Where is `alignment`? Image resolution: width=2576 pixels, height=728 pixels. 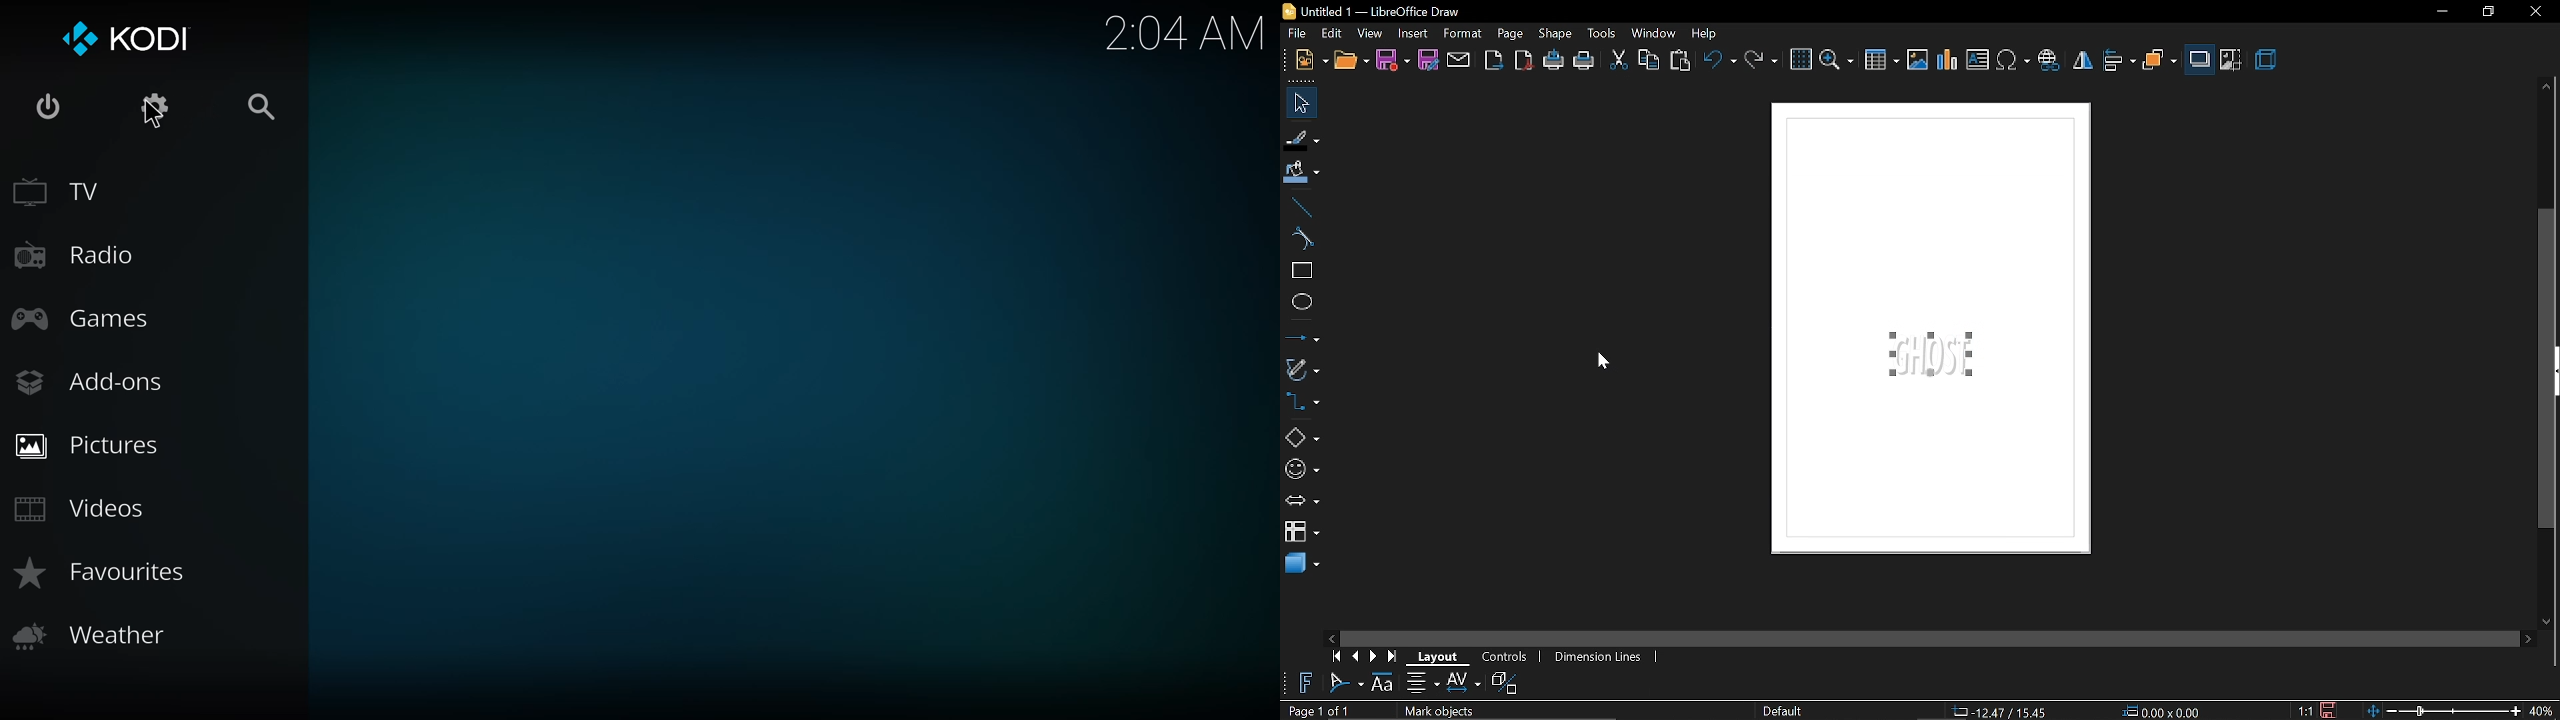 alignment is located at coordinates (1422, 686).